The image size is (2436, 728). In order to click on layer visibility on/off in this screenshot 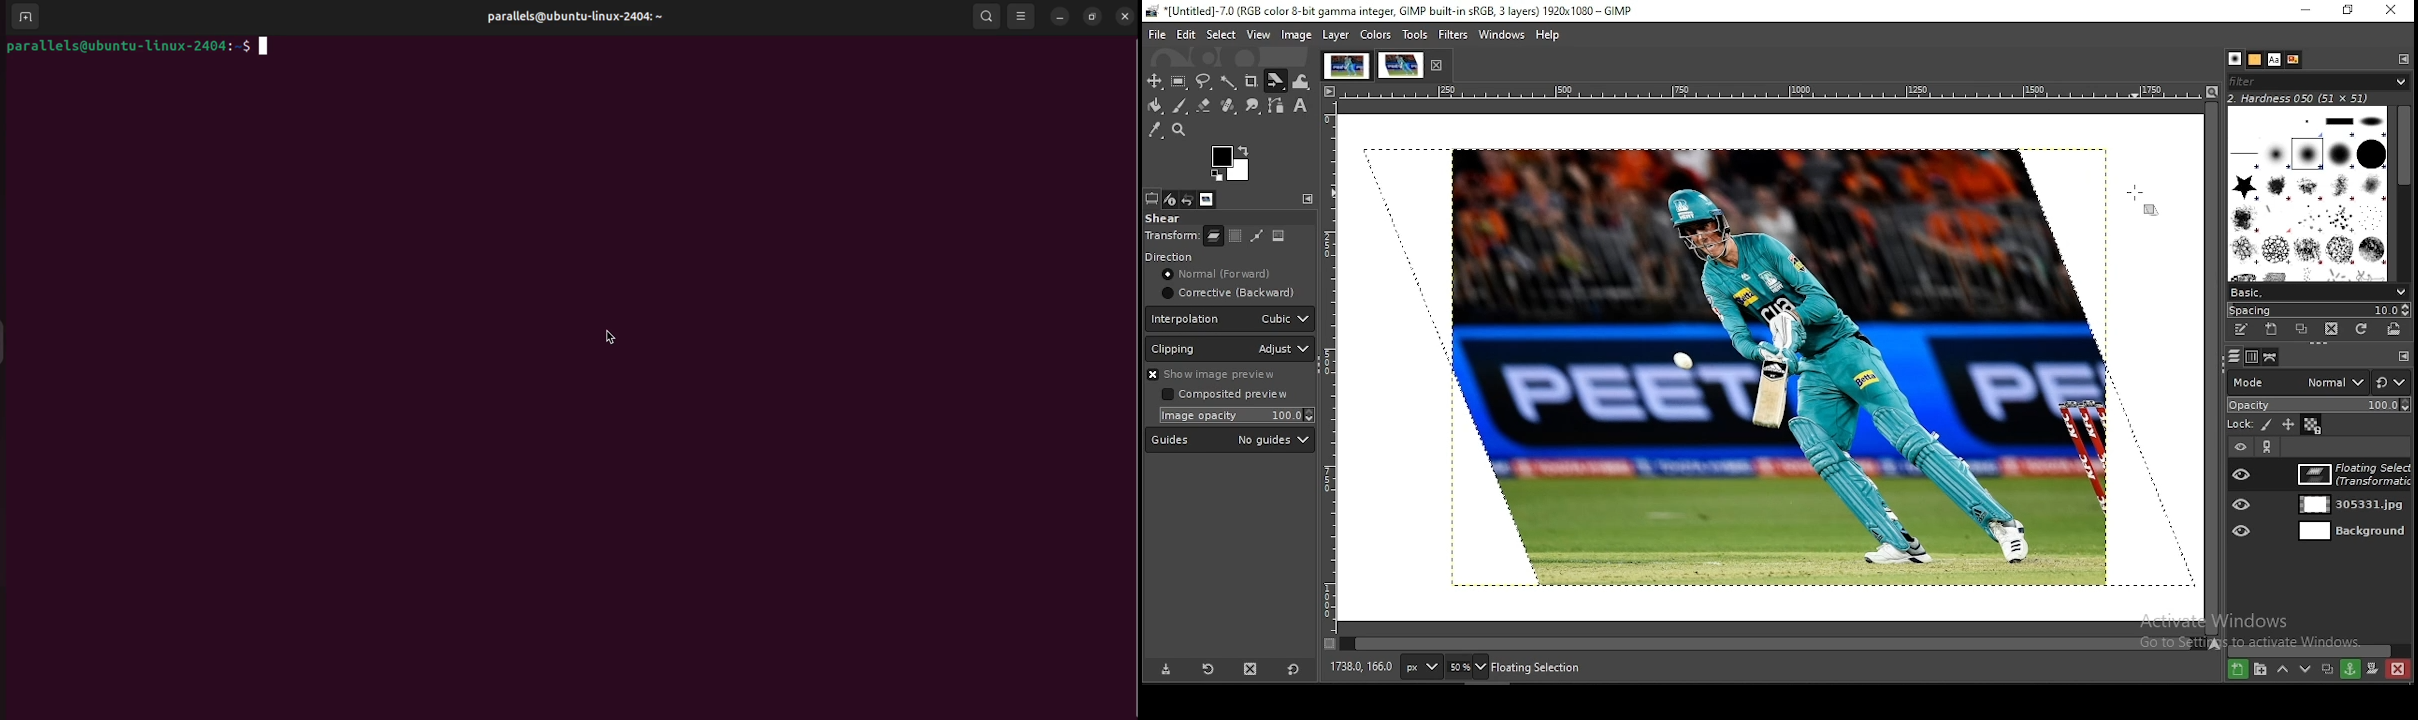, I will do `click(2239, 531)`.